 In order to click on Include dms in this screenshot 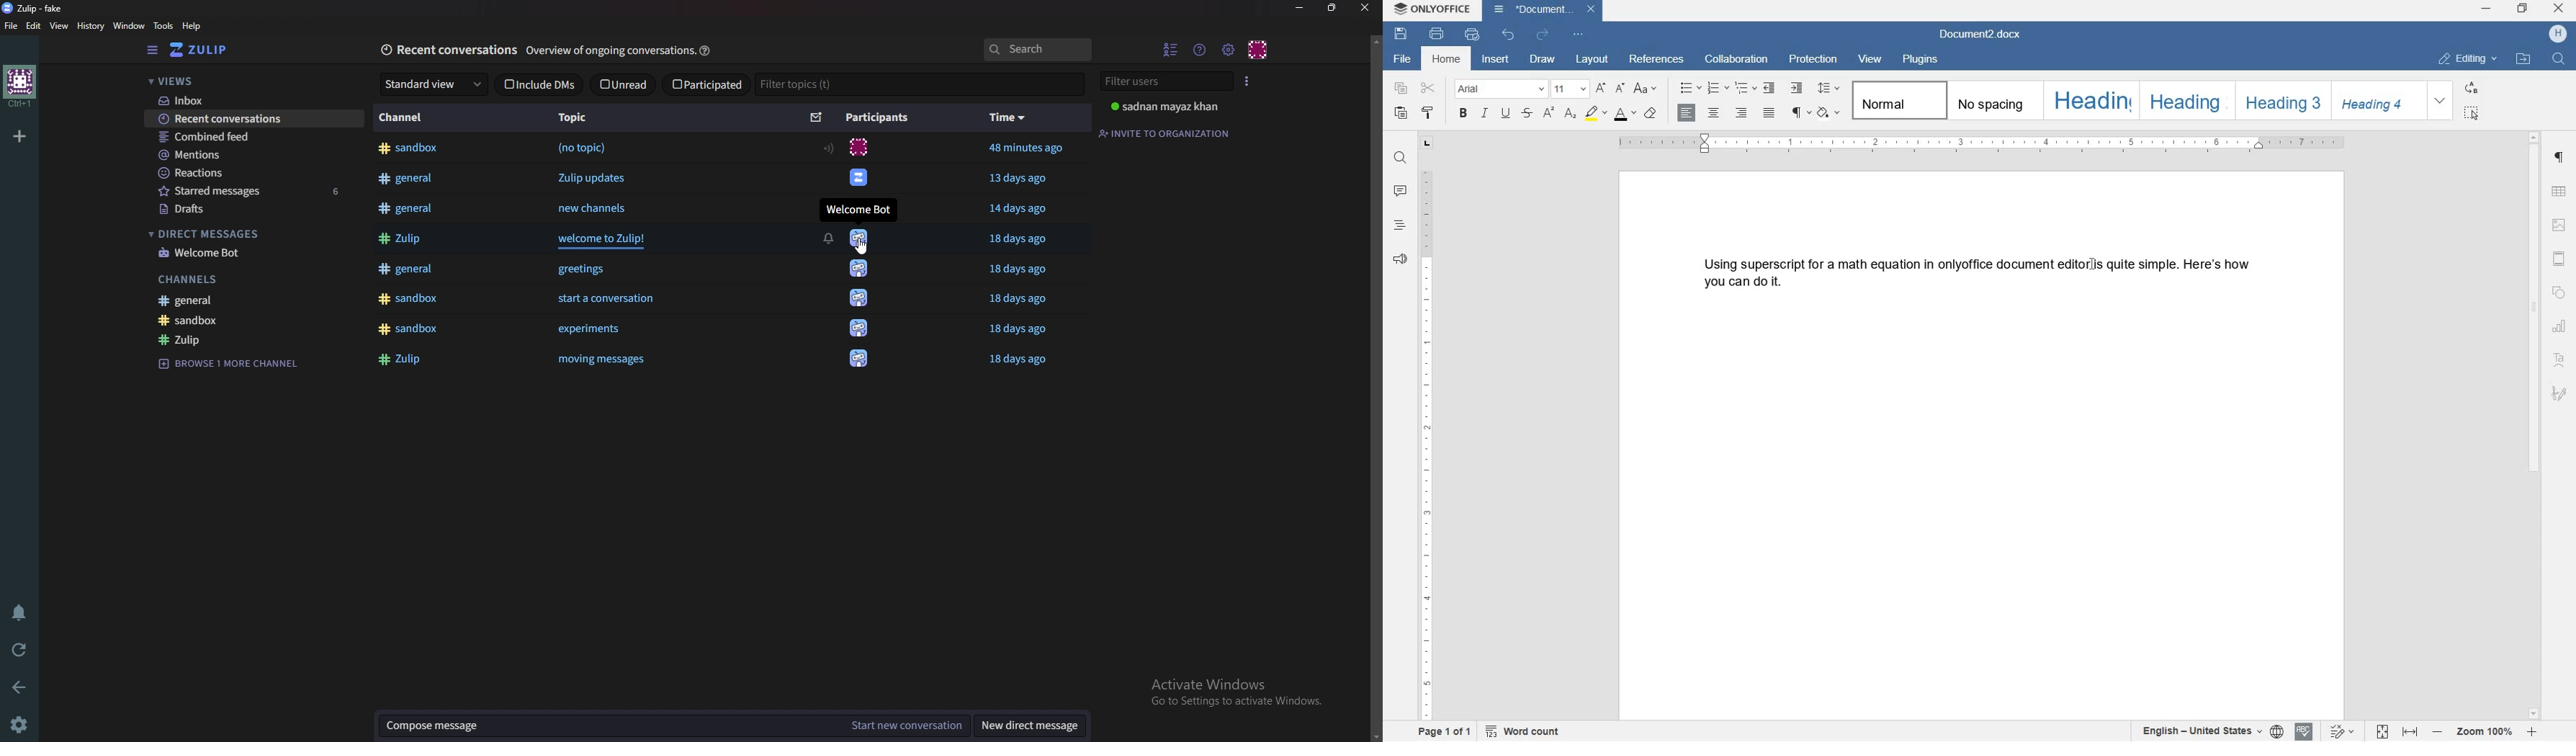, I will do `click(540, 84)`.